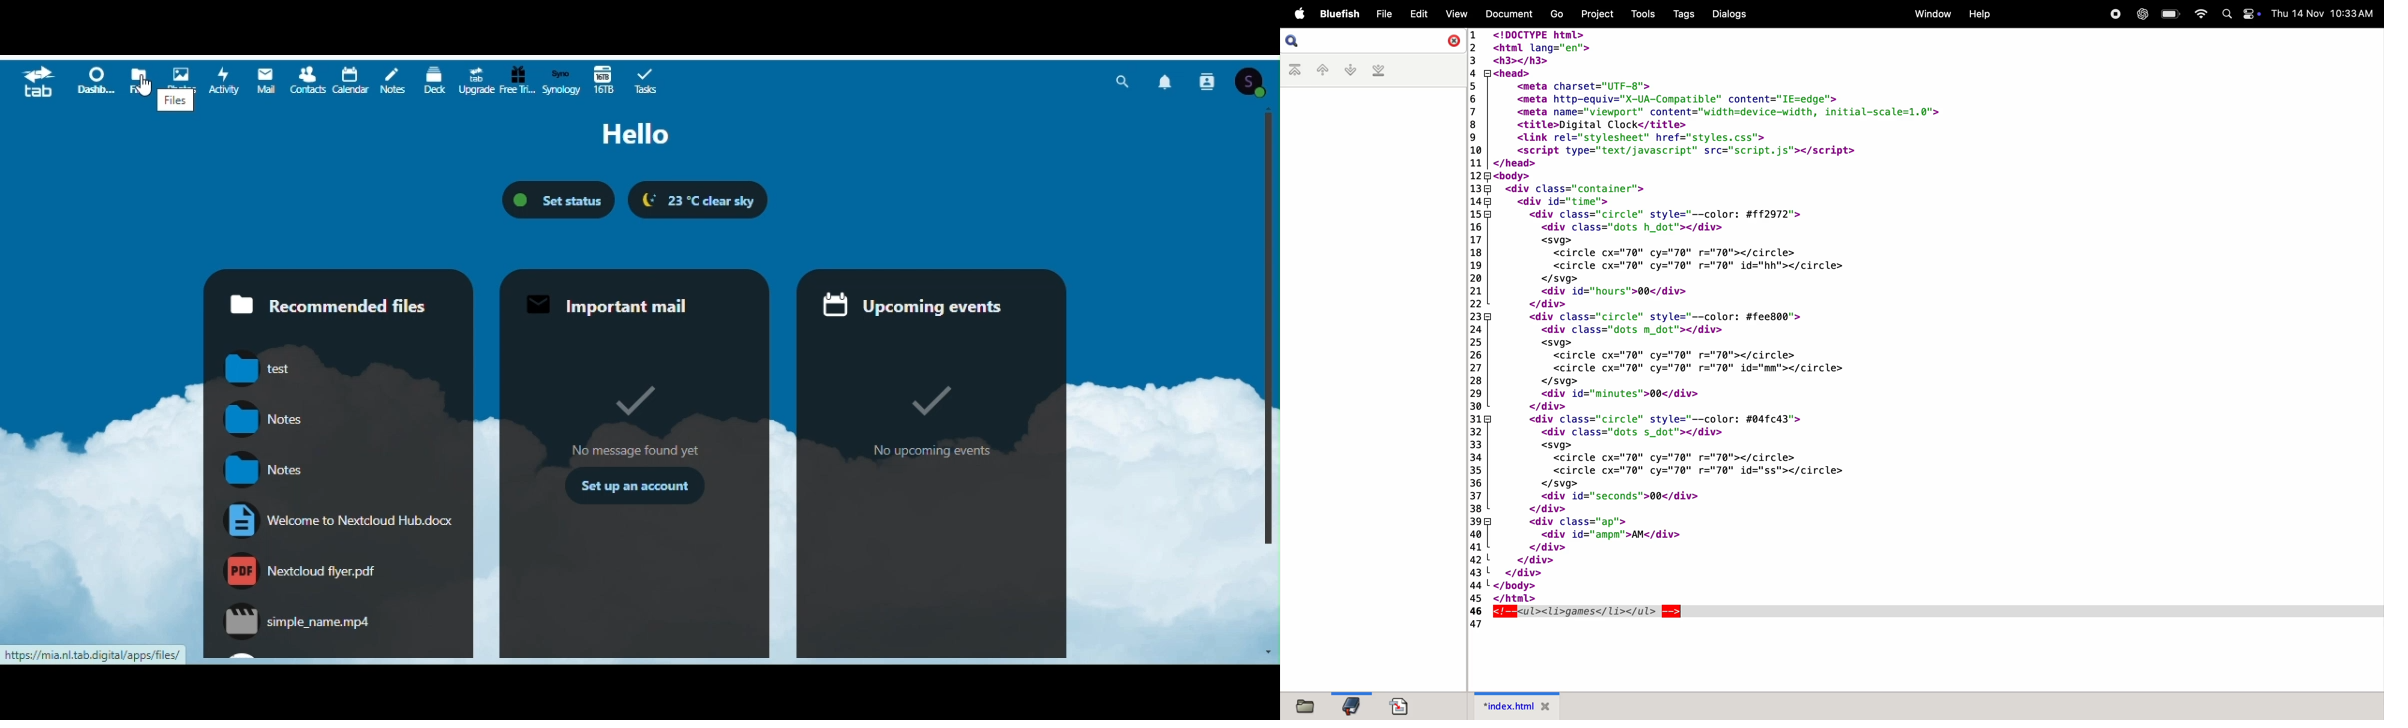  Describe the element at coordinates (2114, 15) in the screenshot. I see `record` at that location.